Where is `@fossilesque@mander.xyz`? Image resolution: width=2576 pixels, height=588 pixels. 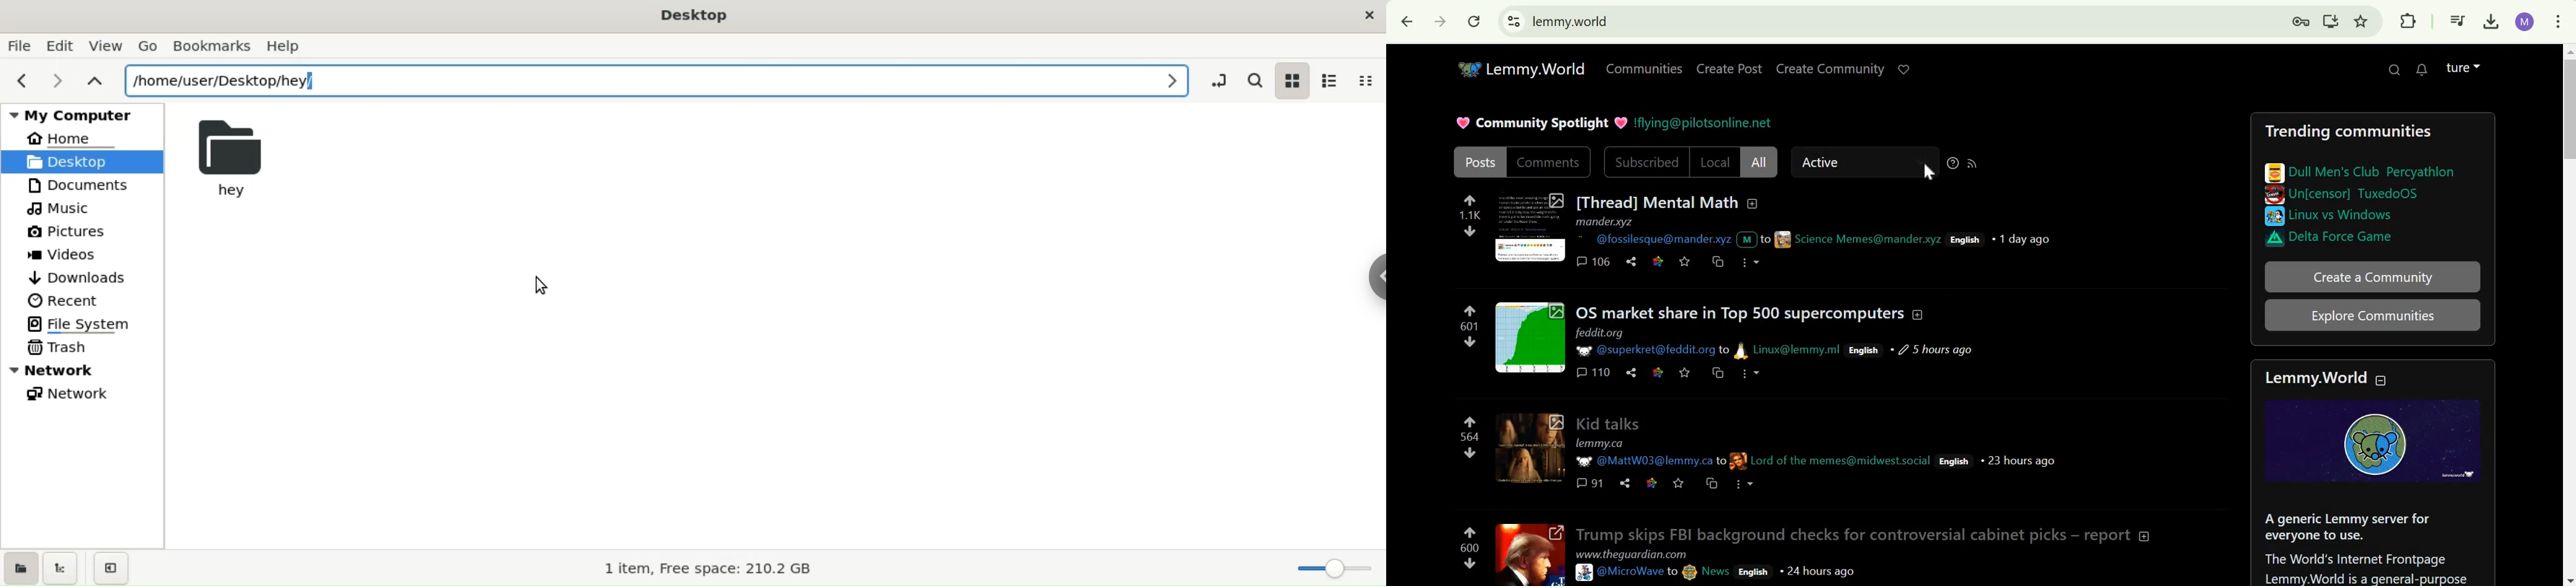
@fossilesque@mander.xyz is located at coordinates (1662, 240).